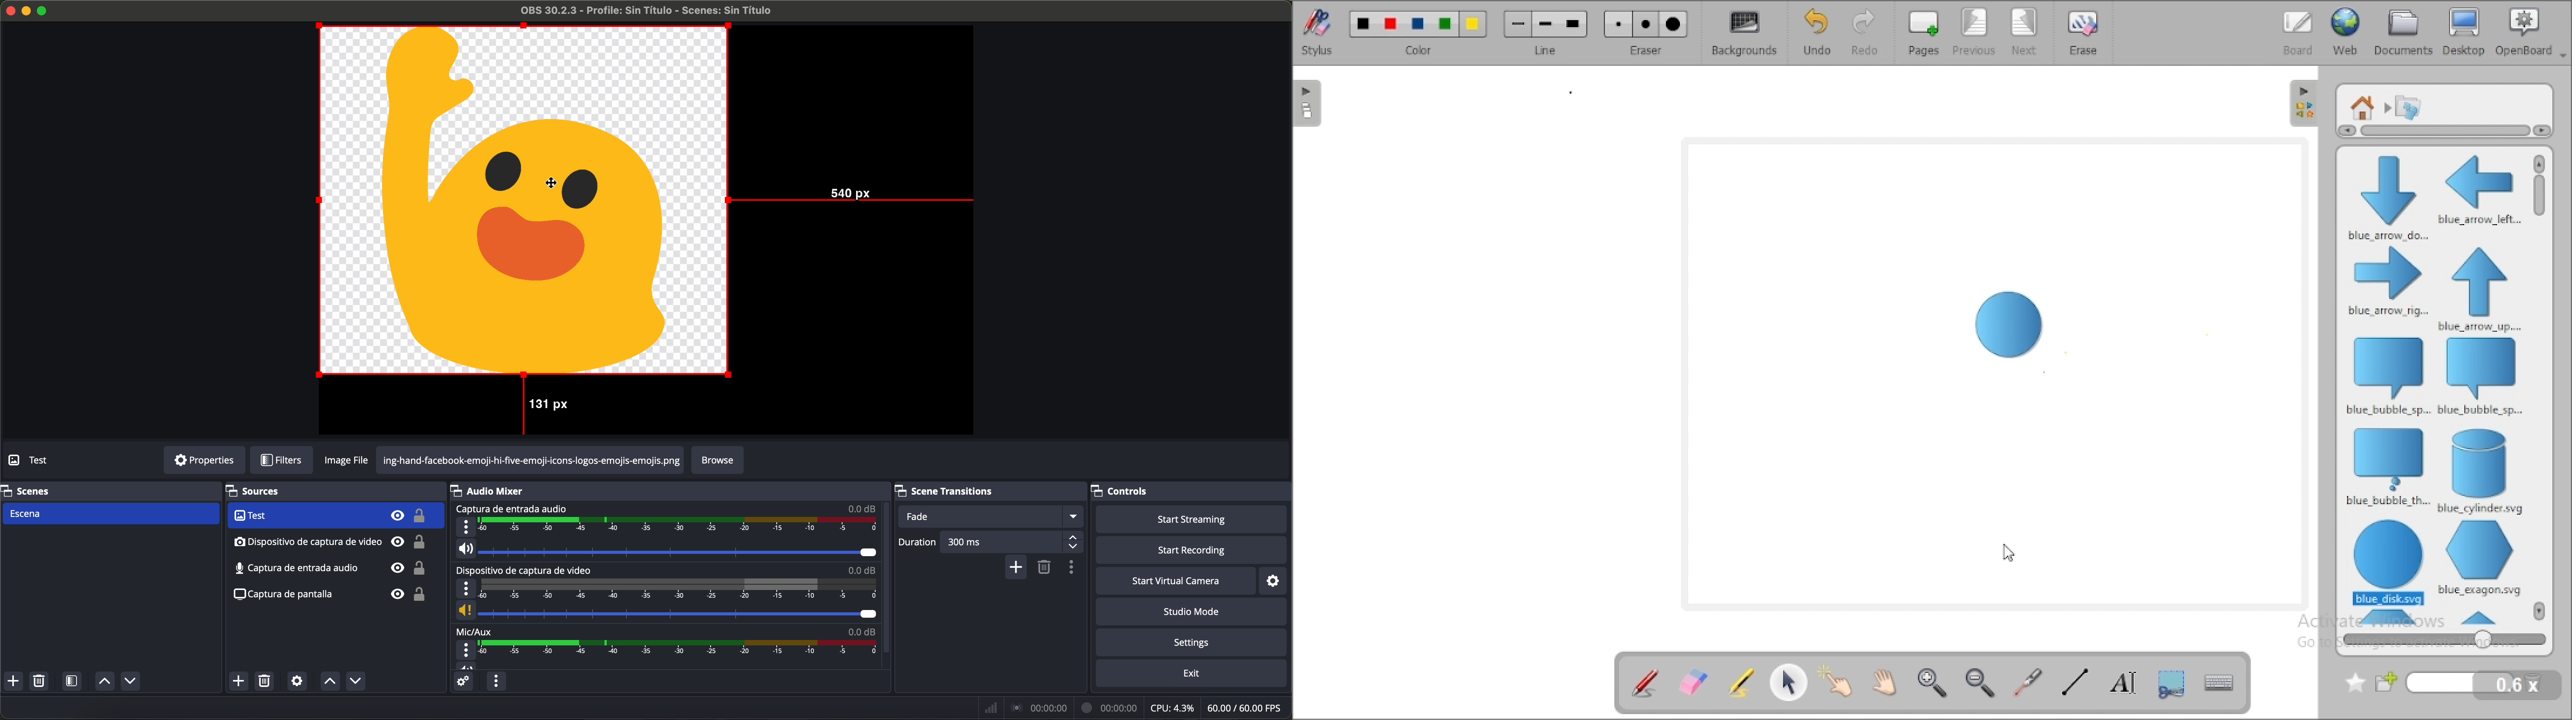 Image resolution: width=2576 pixels, height=728 pixels. I want to click on add scene, so click(13, 682).